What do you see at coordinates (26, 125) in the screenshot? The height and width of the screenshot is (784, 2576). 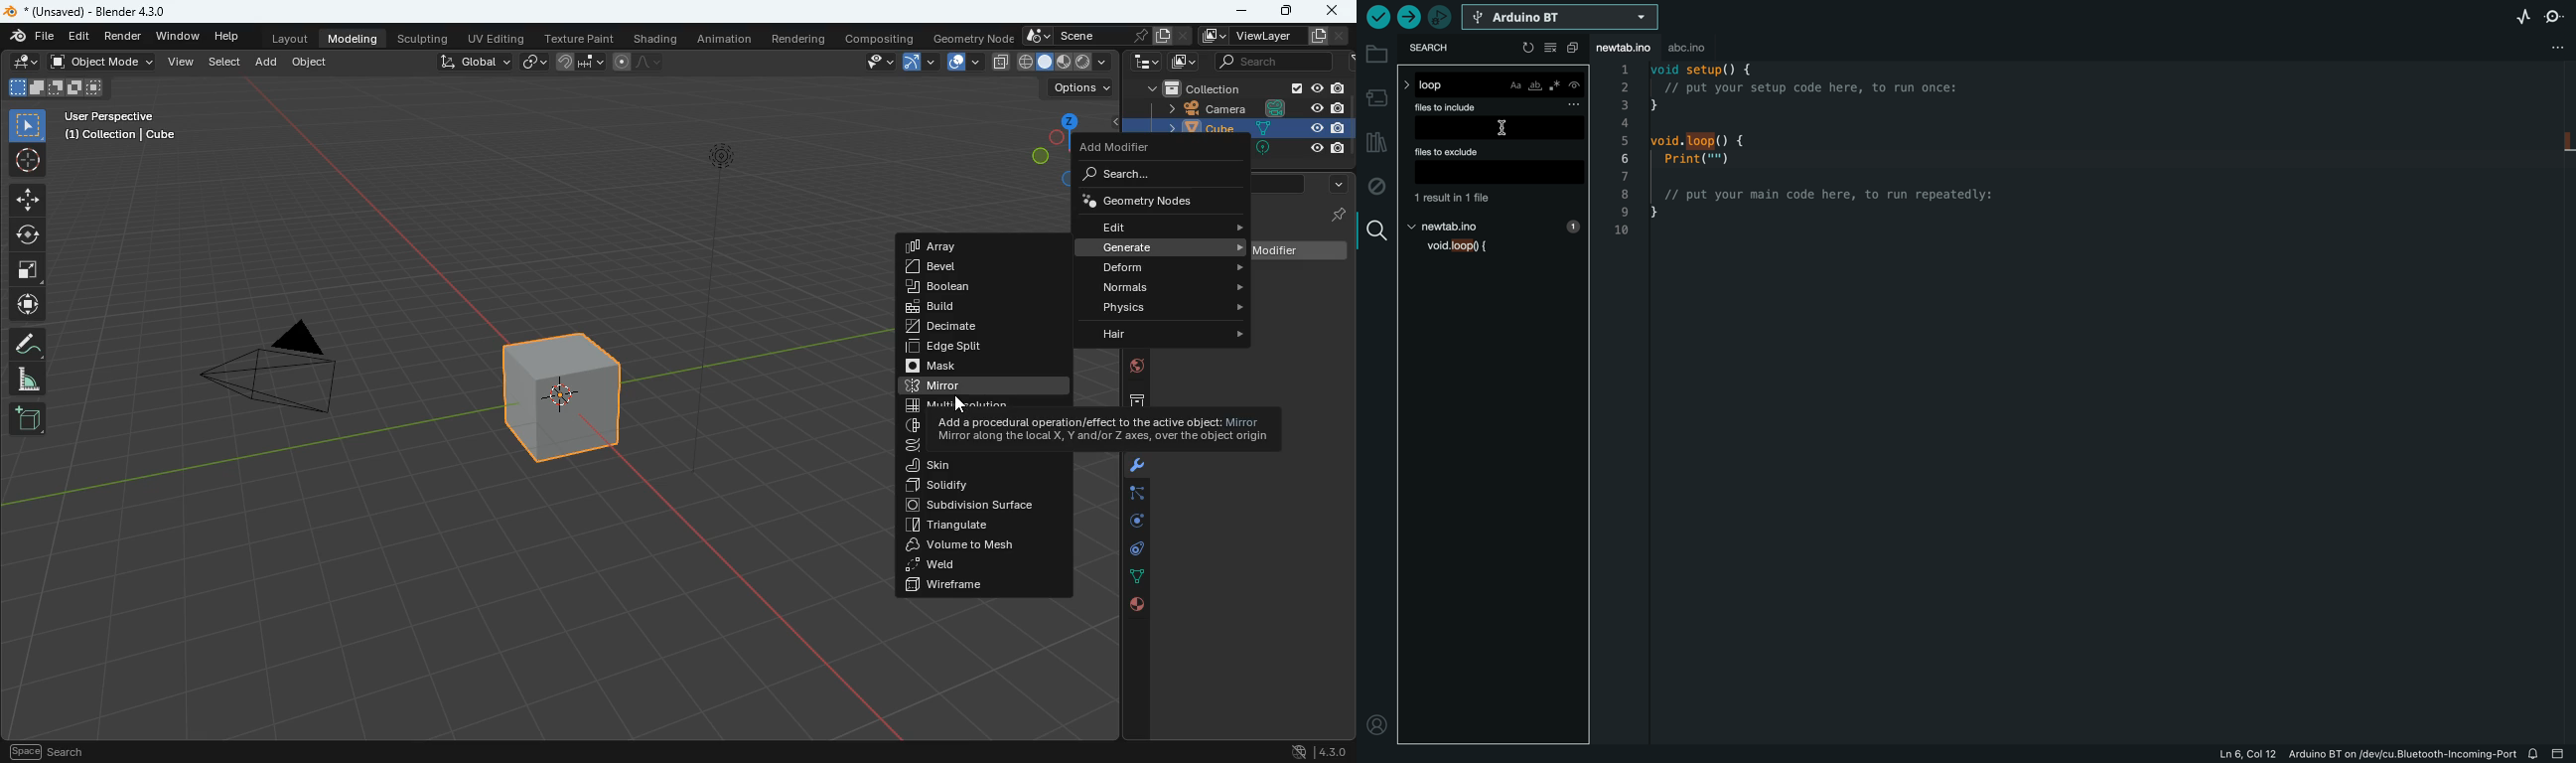 I see `select` at bounding box center [26, 125].